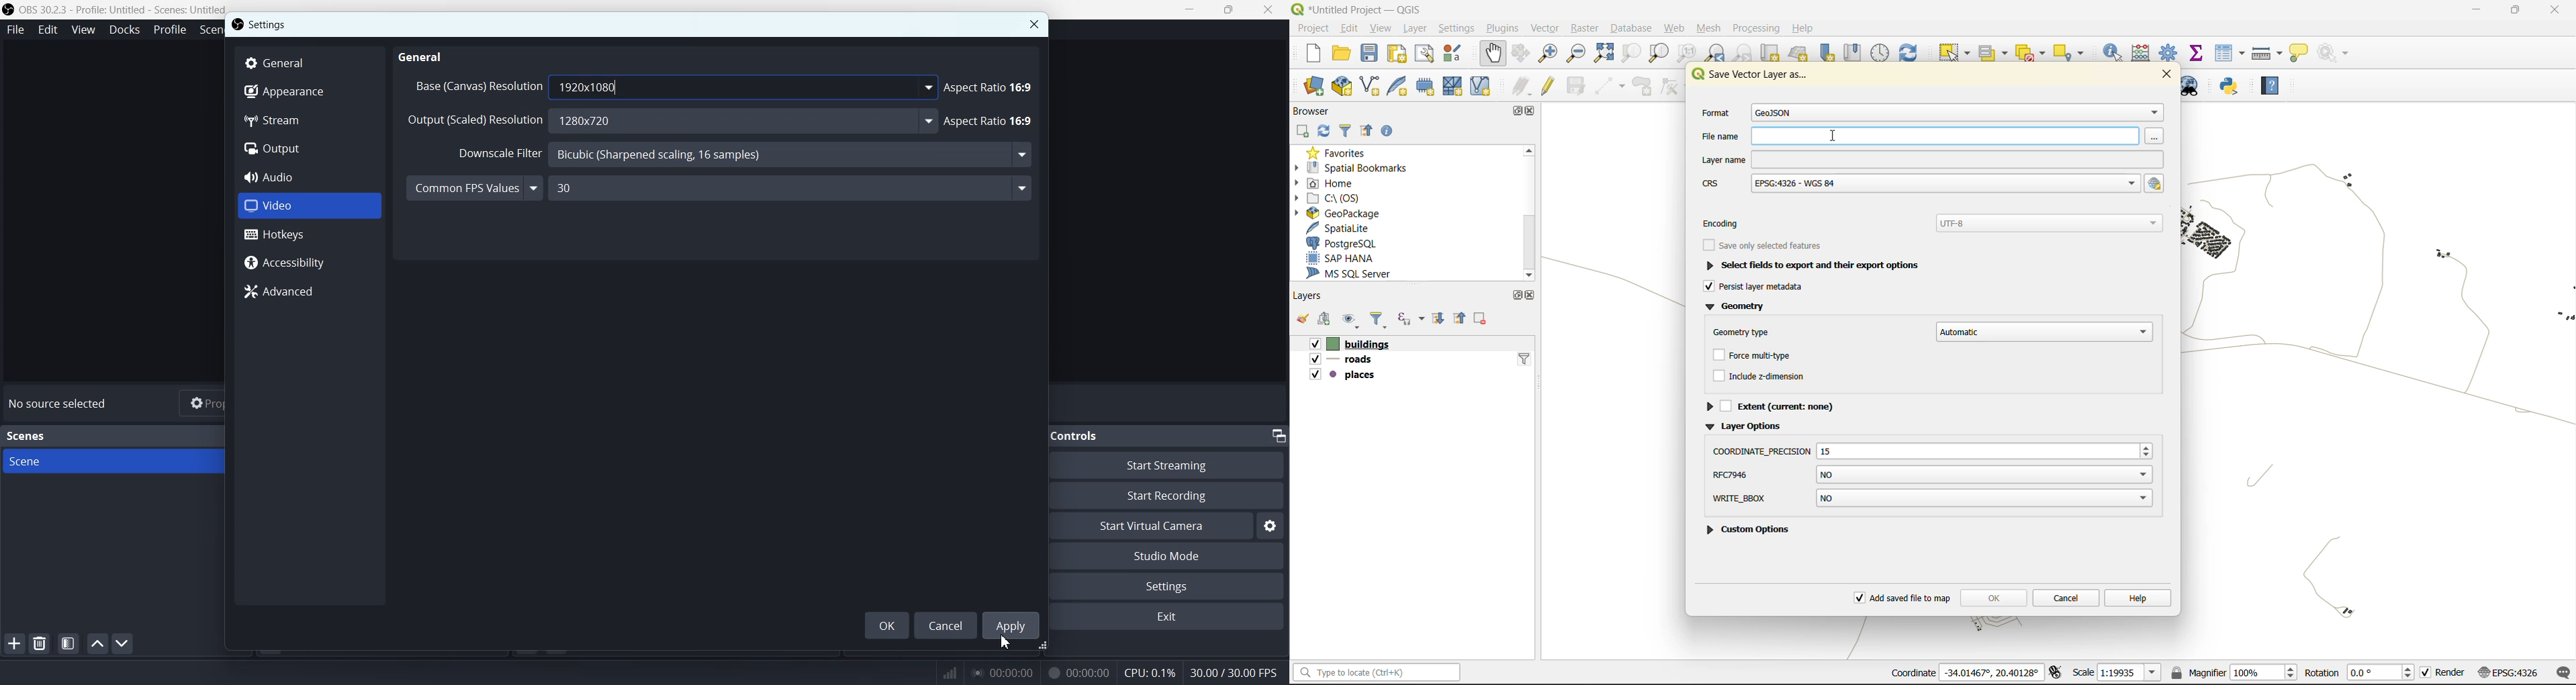 The width and height of the screenshot is (2576, 700). Describe the element at coordinates (2271, 86) in the screenshot. I see `help` at that location.